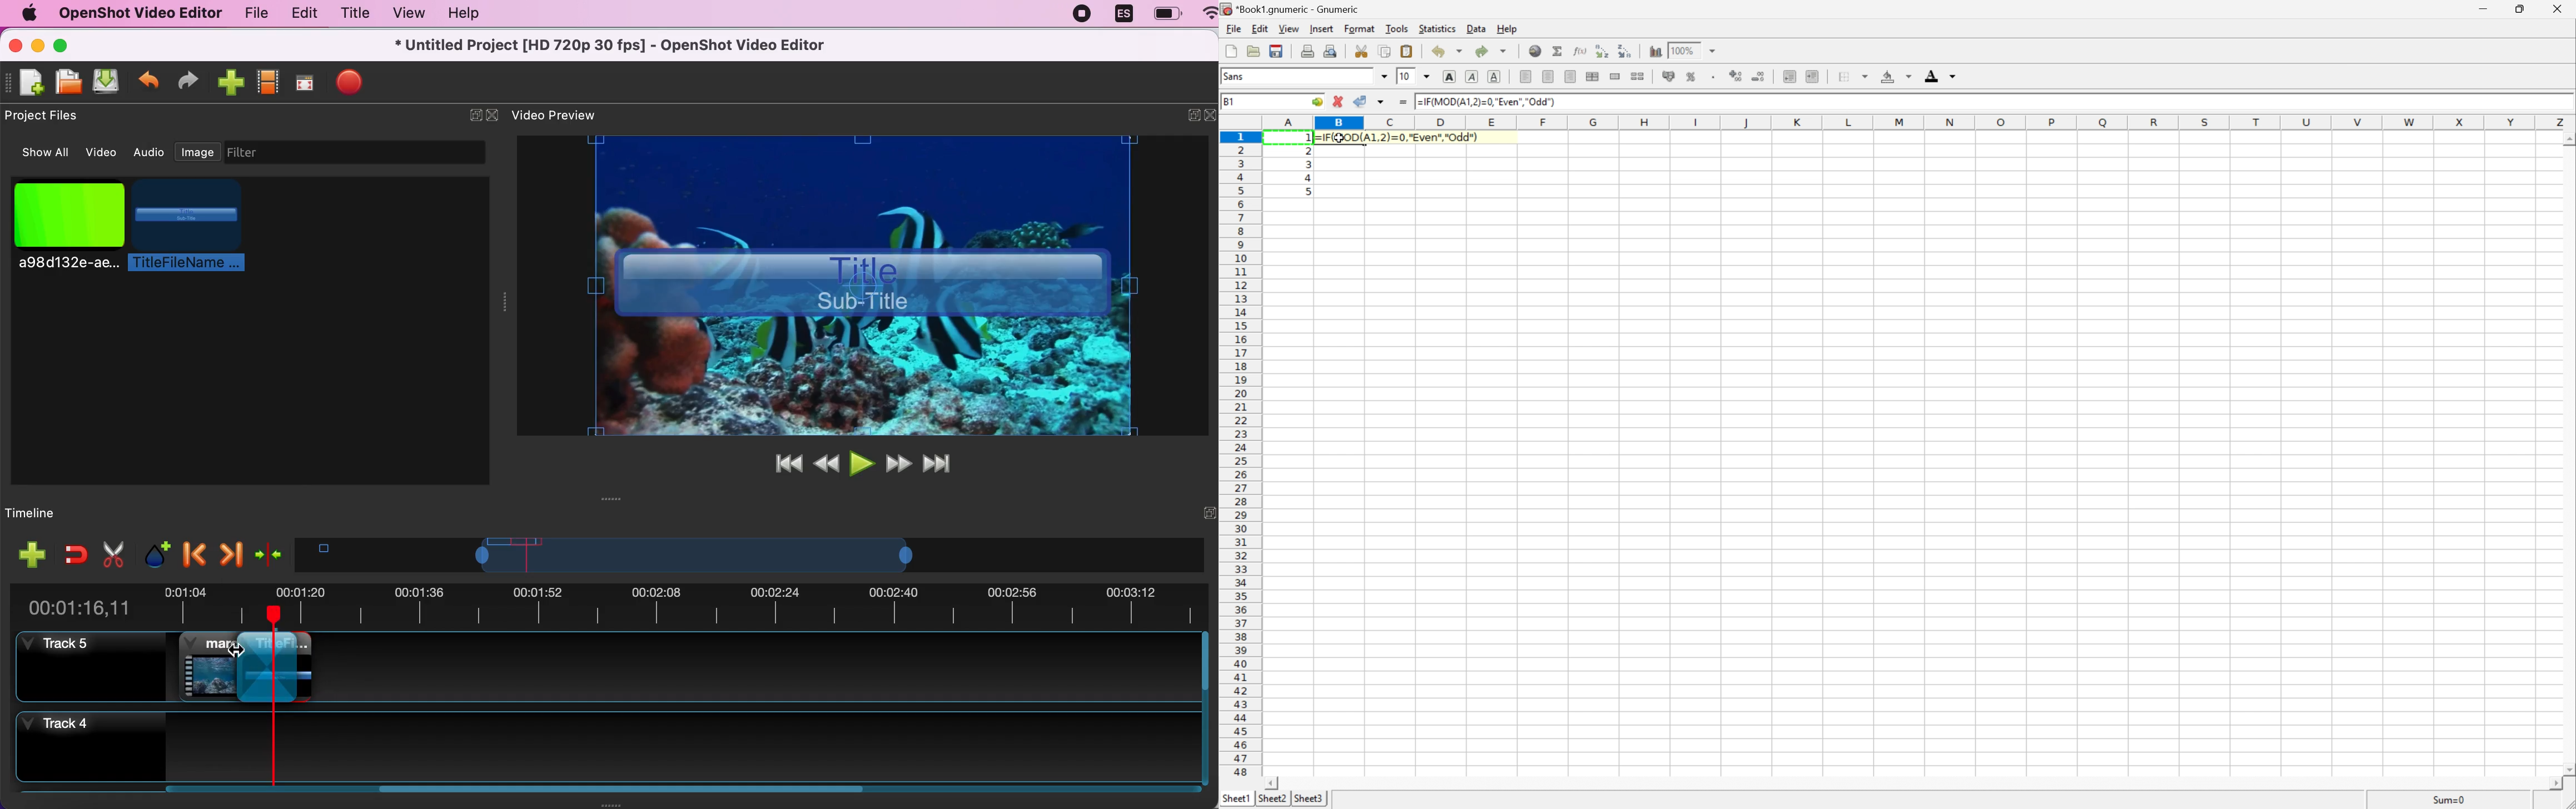 The width and height of the screenshot is (2576, 812). What do you see at coordinates (1323, 29) in the screenshot?
I see `Insert` at bounding box center [1323, 29].